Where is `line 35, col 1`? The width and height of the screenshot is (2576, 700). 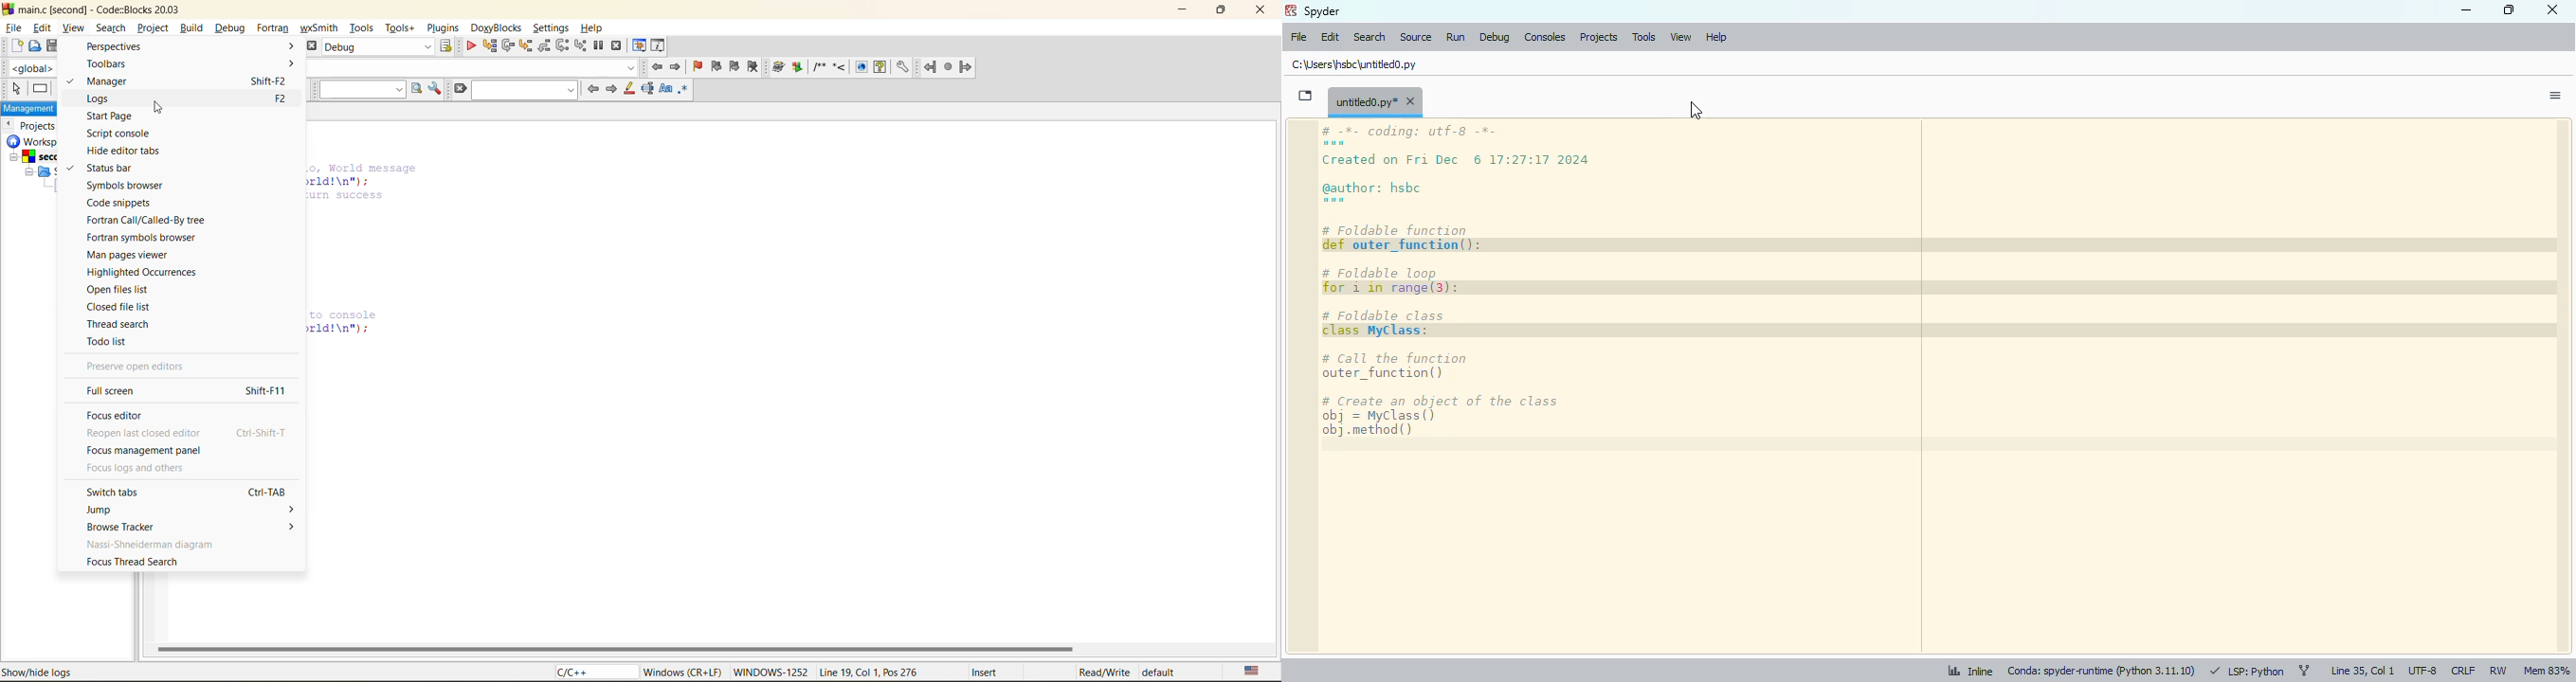 line 35, col 1 is located at coordinates (2363, 671).